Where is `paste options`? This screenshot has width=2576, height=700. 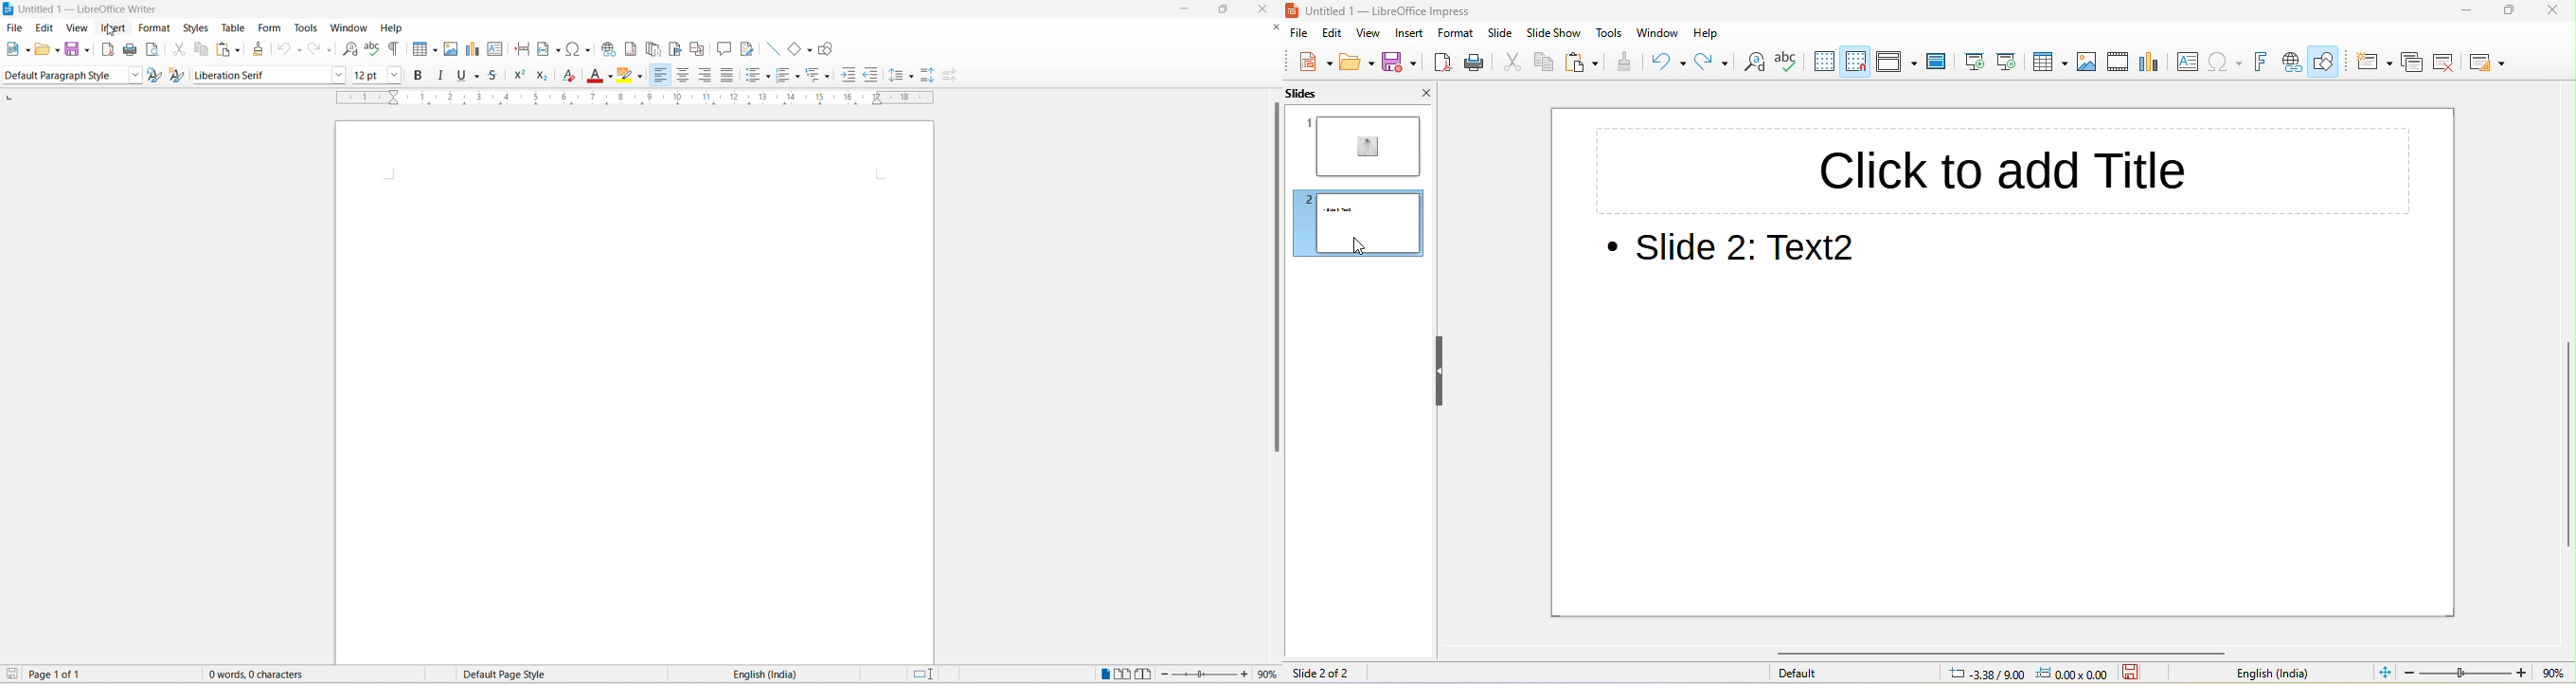 paste options is located at coordinates (239, 50).